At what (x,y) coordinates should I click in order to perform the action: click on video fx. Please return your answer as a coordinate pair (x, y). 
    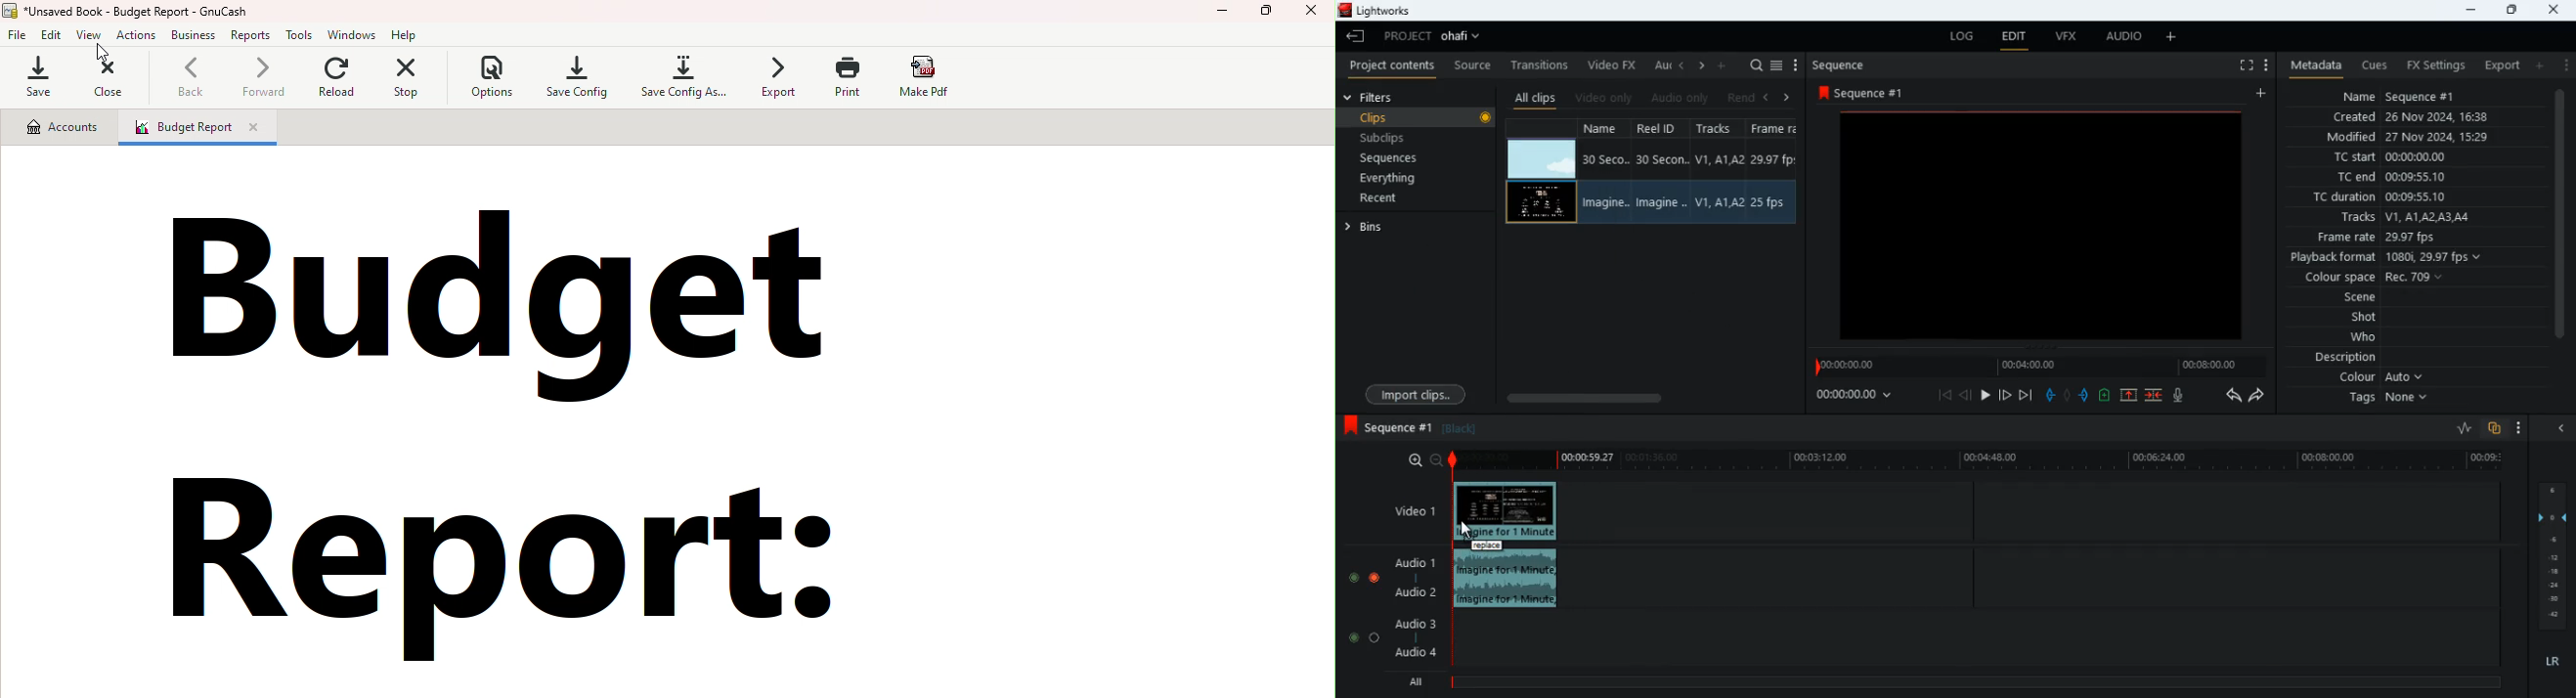
    Looking at the image, I should click on (1613, 66).